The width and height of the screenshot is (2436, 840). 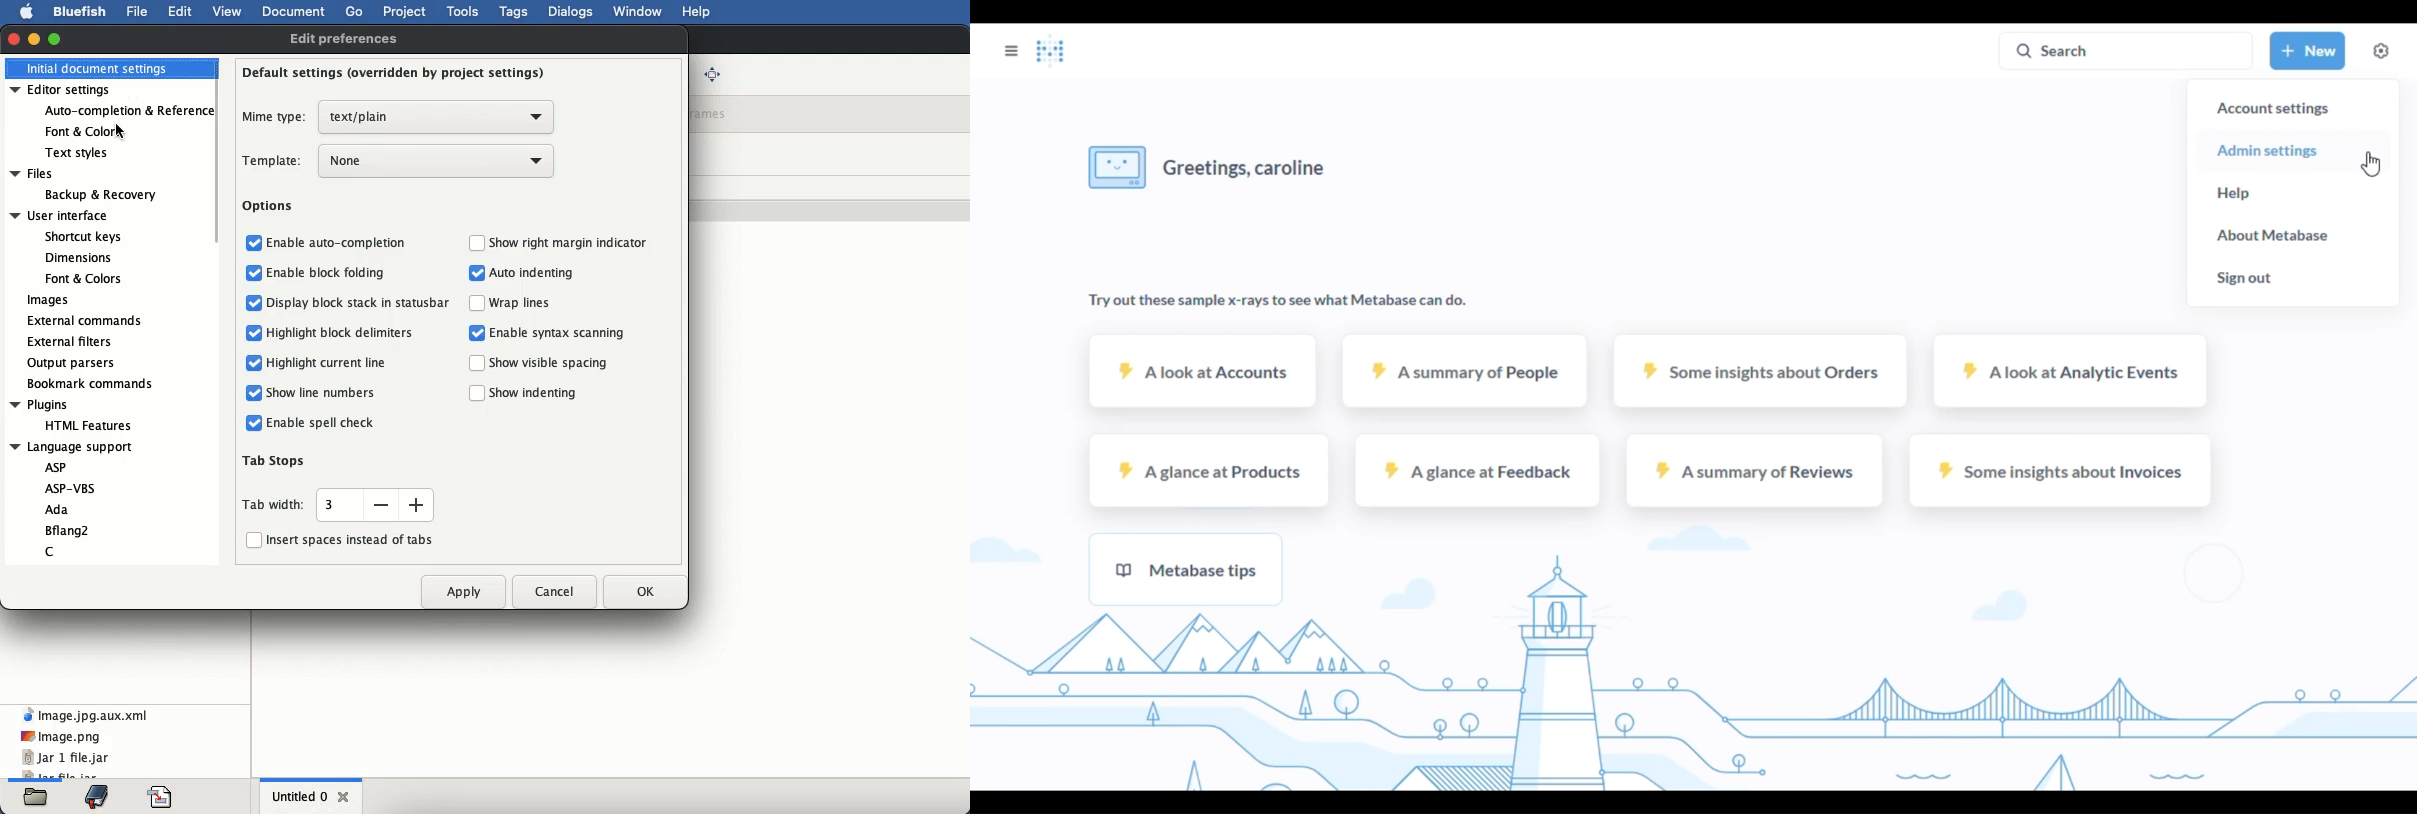 I want to click on some insights about orders, so click(x=1760, y=370).